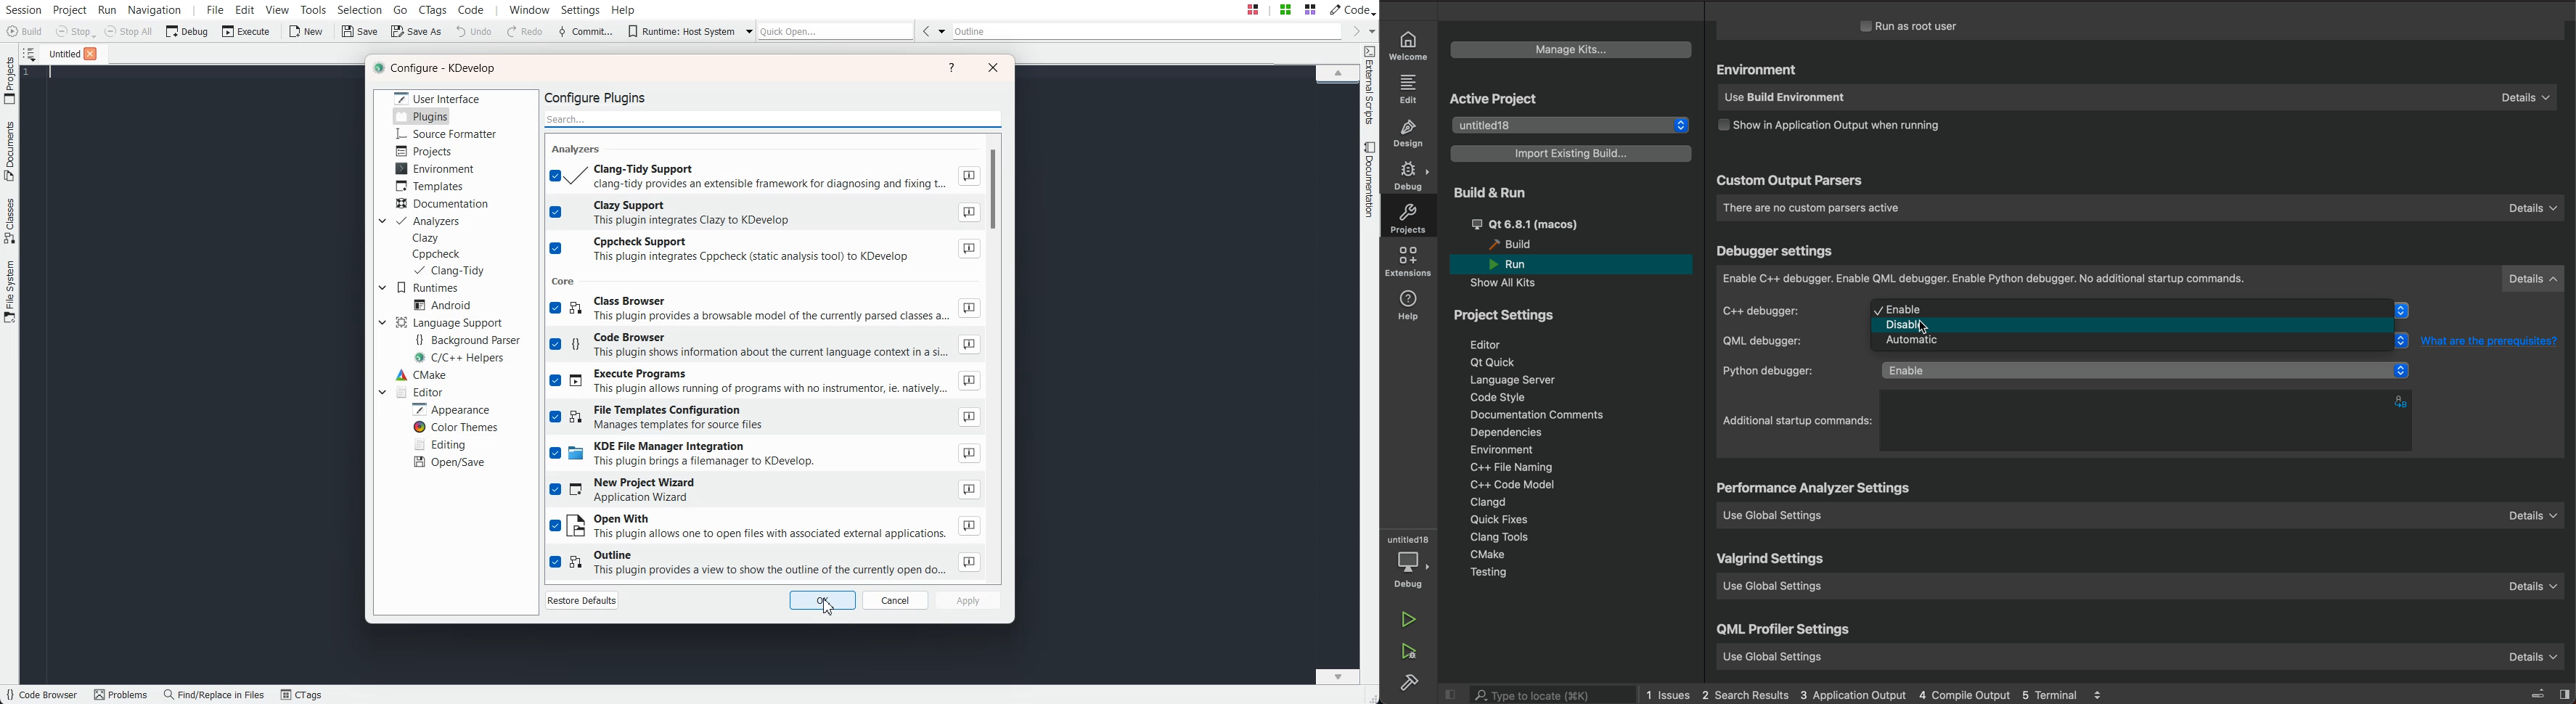 This screenshot has height=728, width=2576. What do you see at coordinates (1370, 30) in the screenshot?
I see `Drop down box` at bounding box center [1370, 30].